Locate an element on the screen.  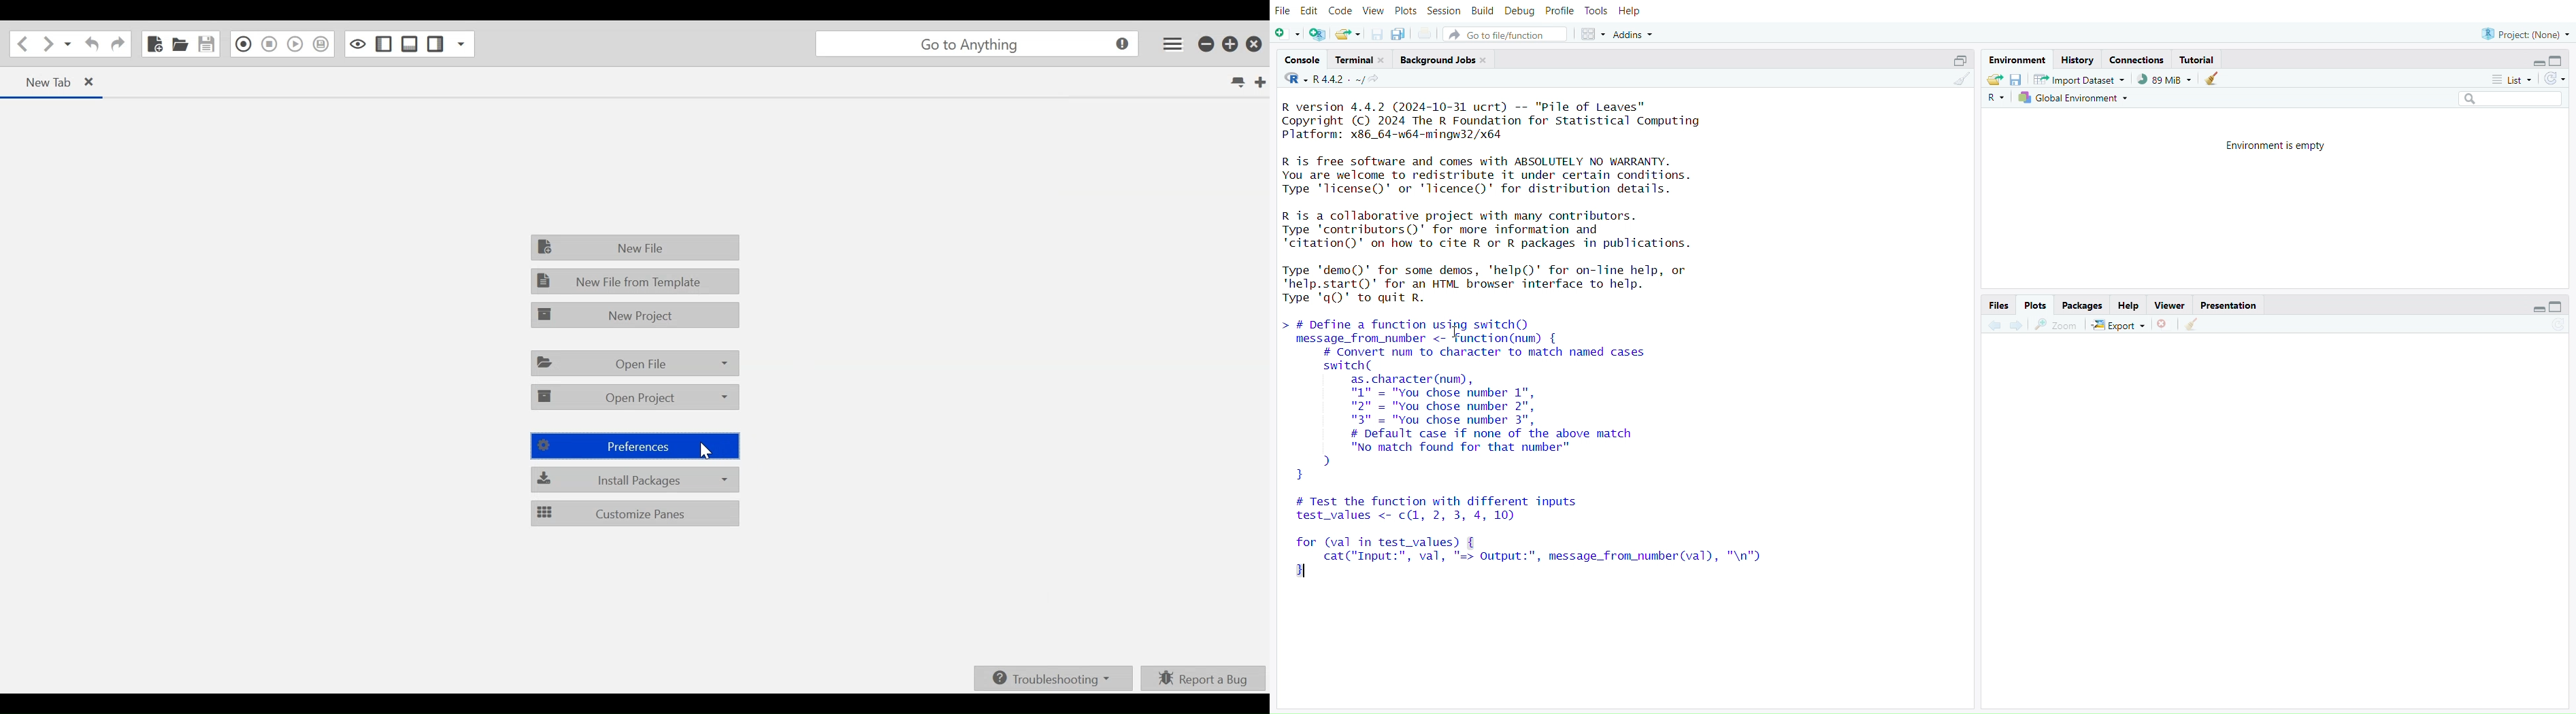
R version 4.4.2 (2024-10-31 ucrt) -- "Pile of Leaves"
Copyright (C) 2024 The R Foundation for Statistical Computing
Platform: x86_64-w64-mingw32/x64

R is free software and comes with ABSOLUTELY NO WARRANTY.
You are welcome to redistribute it under certain conditions.
Type 'license()' or 'licence()' for distribution details.

R is a collaborative project with many contributors.

Type 'contributors()' for more information and

"citation()' on how to cite R or R packages in publications.
Type 'demo()' for some demos, 'help()' for on-Tine help, or
"help.start()"' for an HTML browser interface to help.

Type 'qQ' to quit R. is located at coordinates (1506, 205).